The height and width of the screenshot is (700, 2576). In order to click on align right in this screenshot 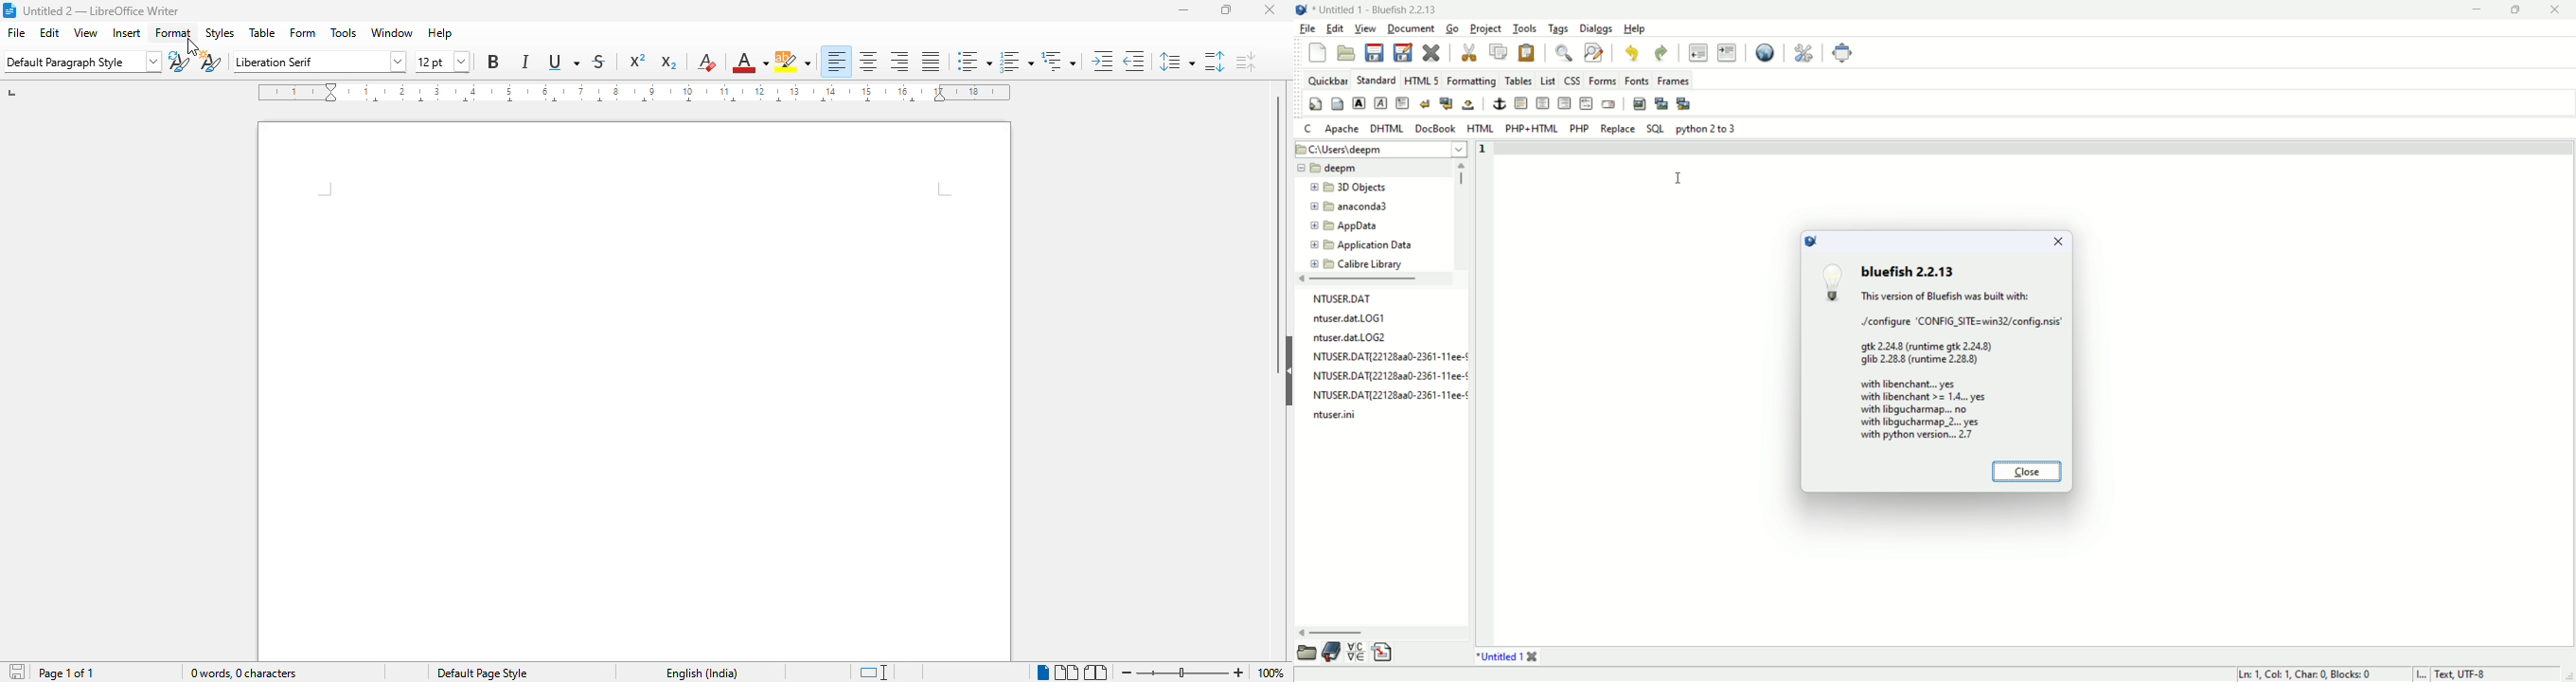, I will do `click(900, 62)`.